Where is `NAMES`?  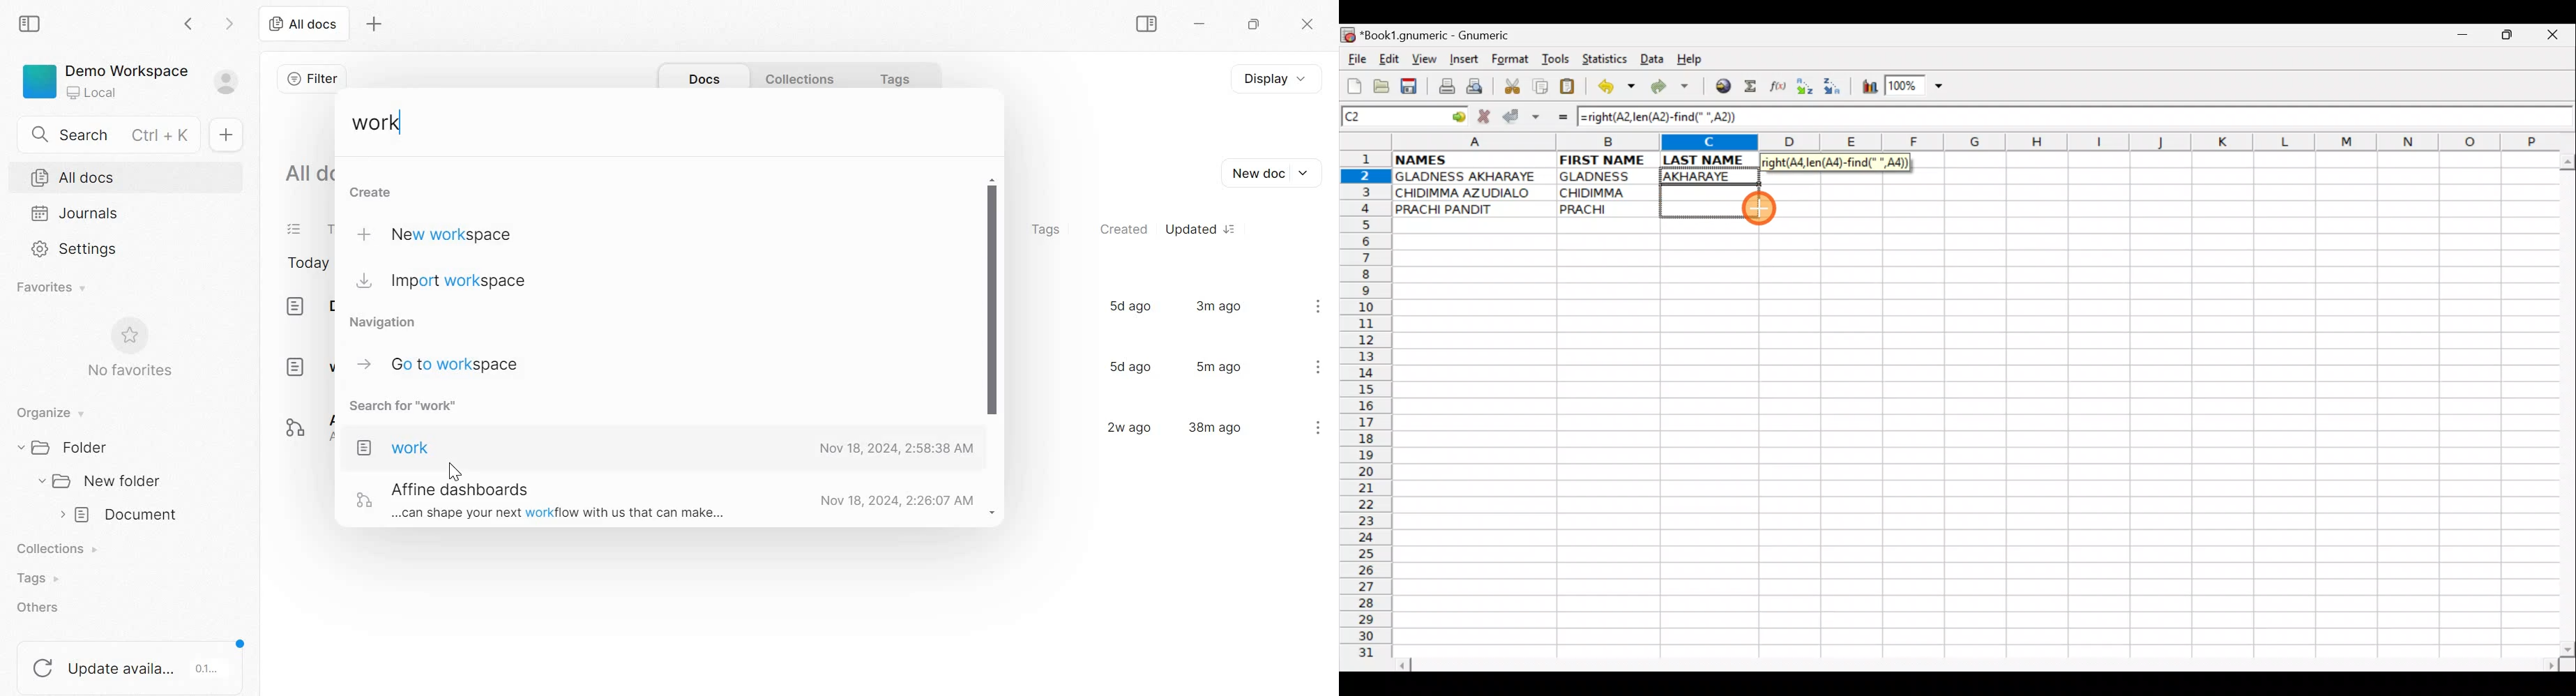
NAMES is located at coordinates (1459, 159).